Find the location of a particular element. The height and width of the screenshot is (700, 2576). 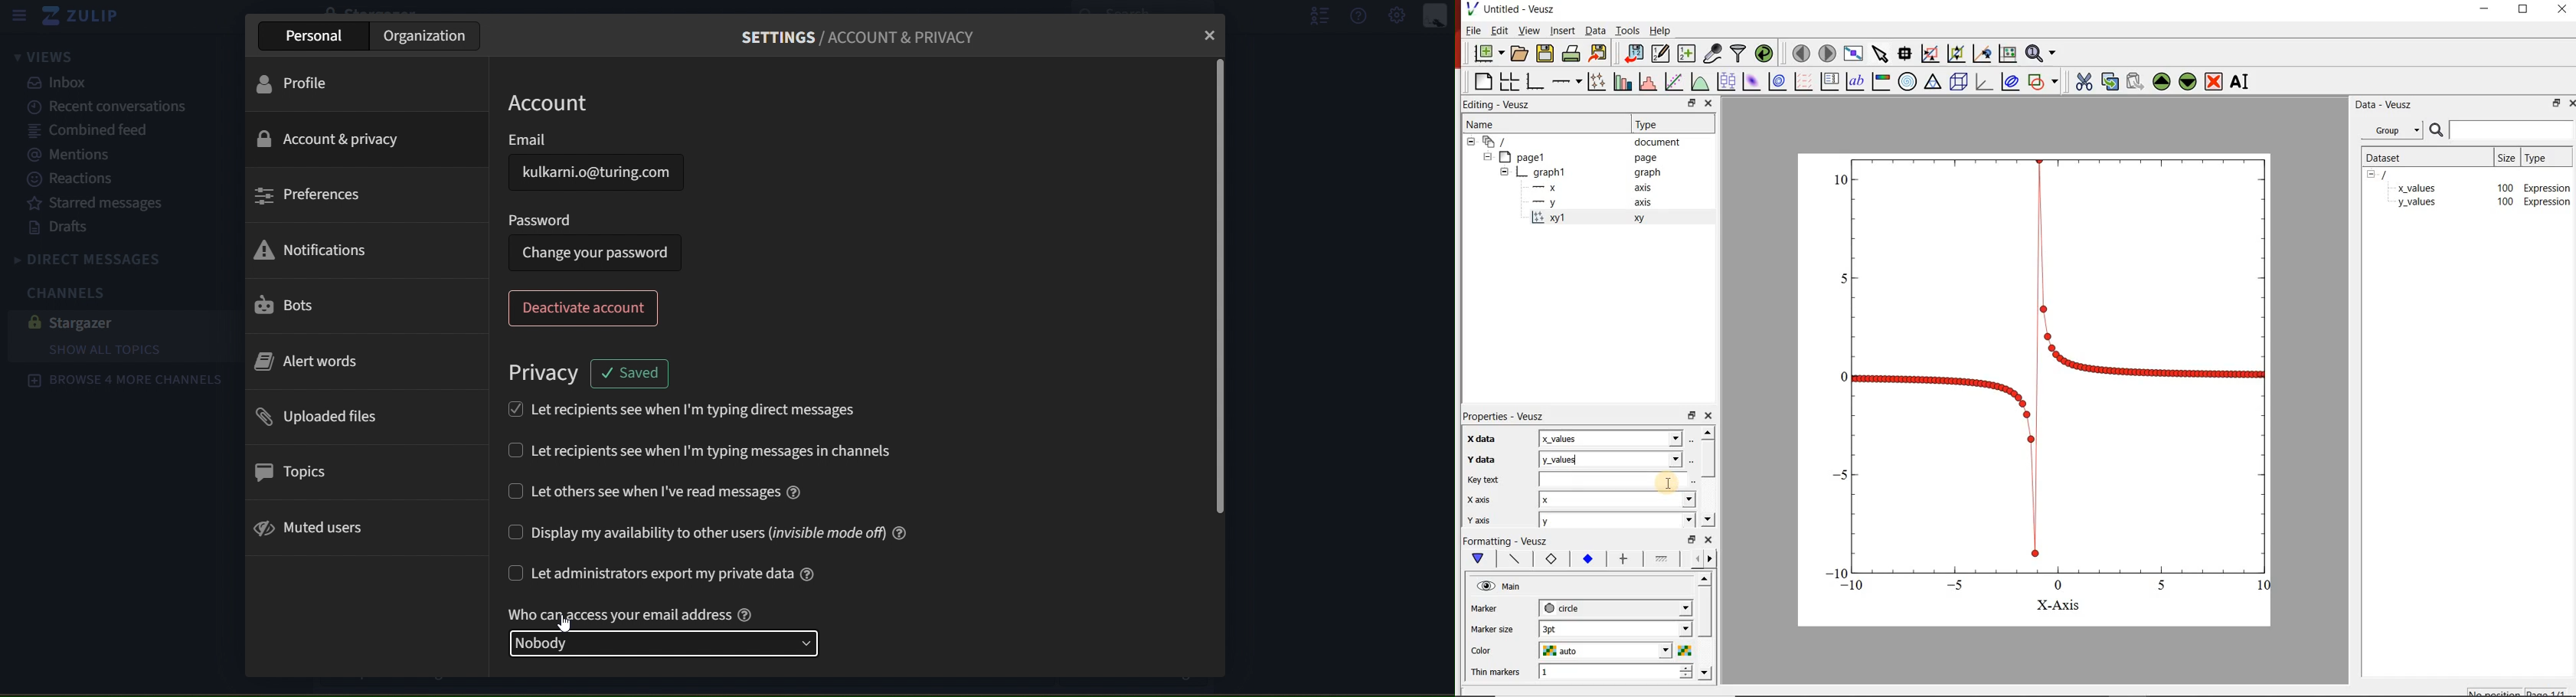

let recipients see when I'm typing messages in channels is located at coordinates (729, 453).